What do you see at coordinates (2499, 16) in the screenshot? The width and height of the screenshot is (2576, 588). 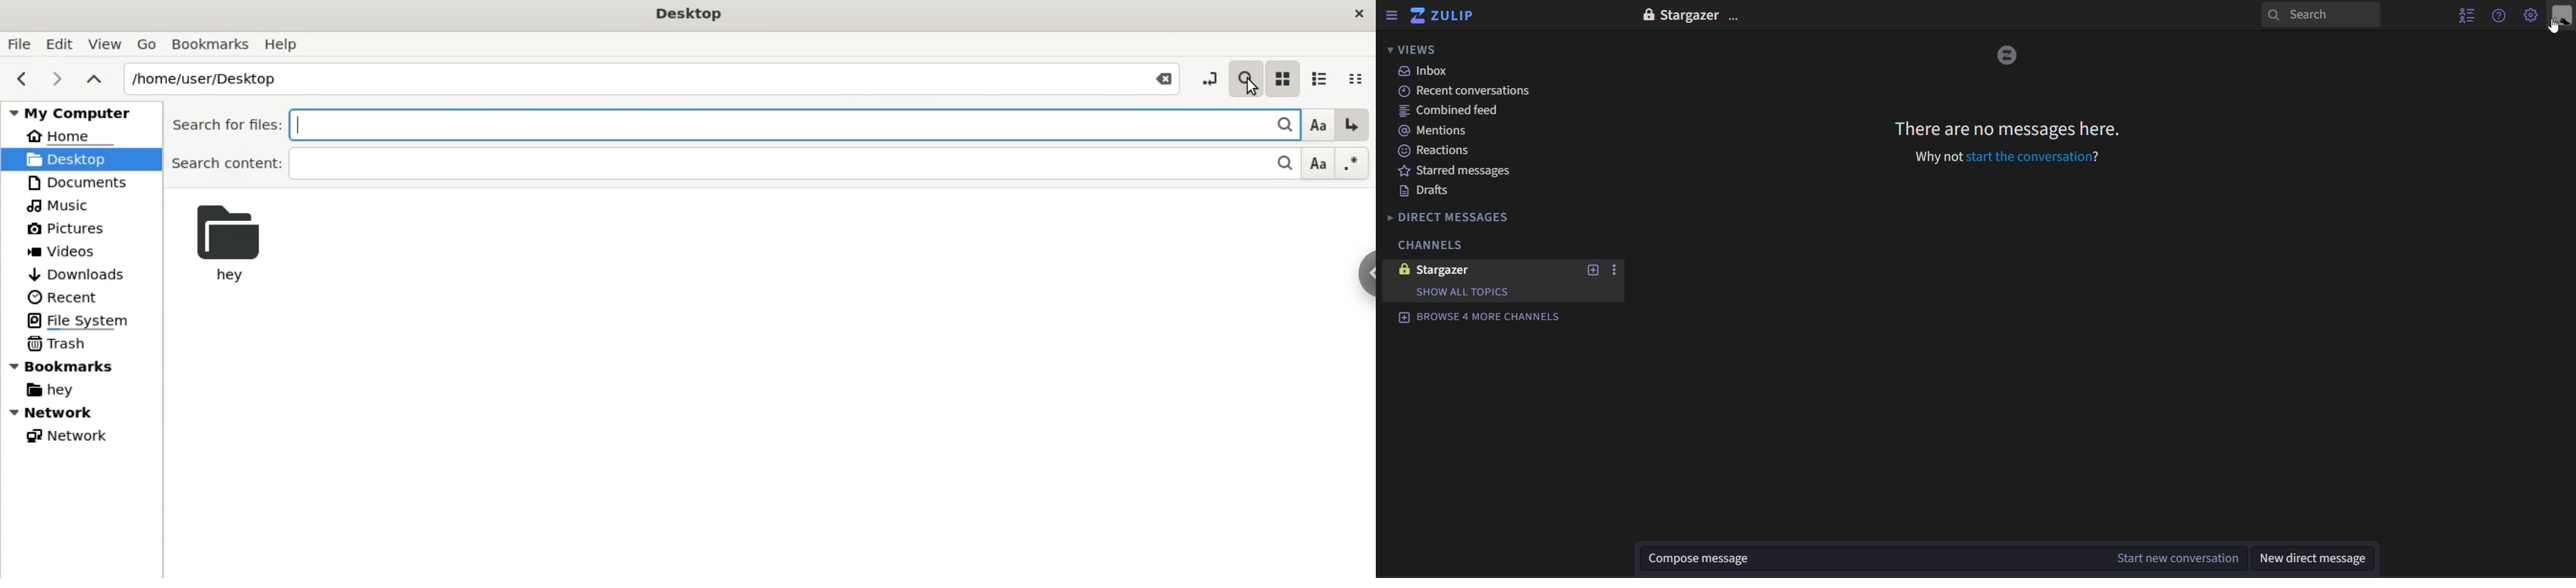 I see `get help` at bounding box center [2499, 16].